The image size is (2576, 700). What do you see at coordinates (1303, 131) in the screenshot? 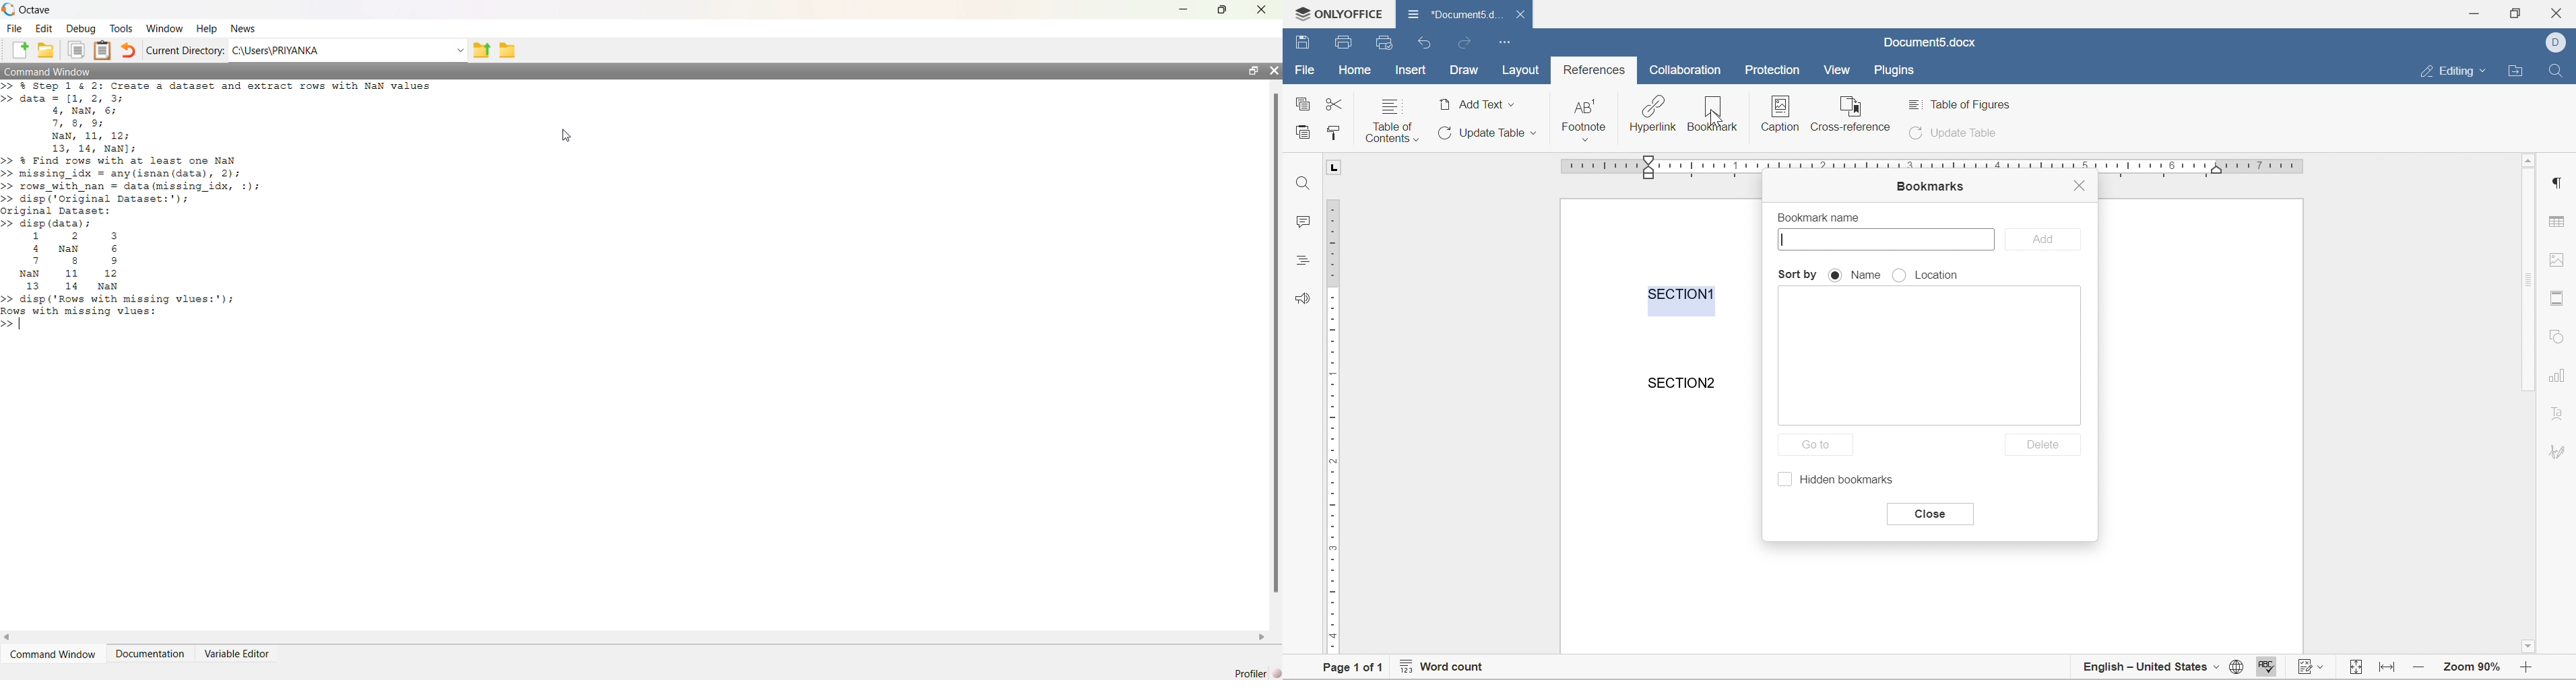
I see `paste` at bounding box center [1303, 131].